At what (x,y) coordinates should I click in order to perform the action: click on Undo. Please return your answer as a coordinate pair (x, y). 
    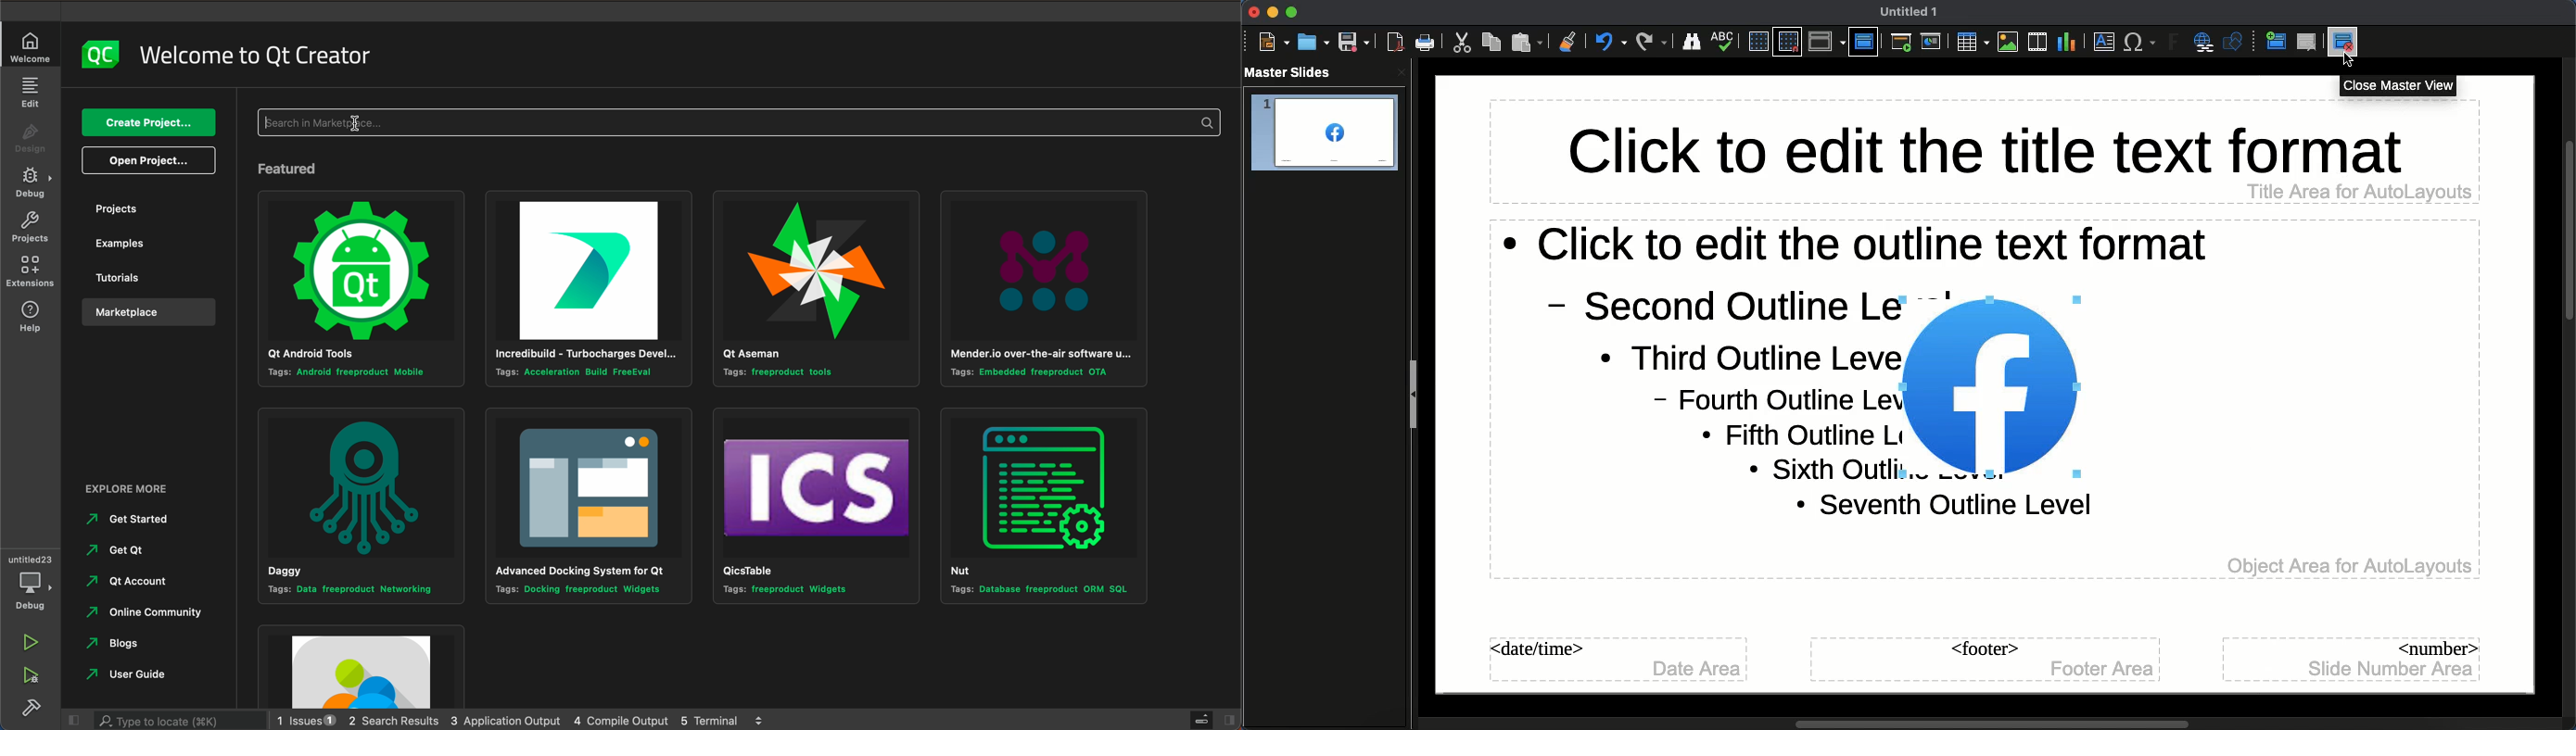
    Looking at the image, I should click on (1611, 42).